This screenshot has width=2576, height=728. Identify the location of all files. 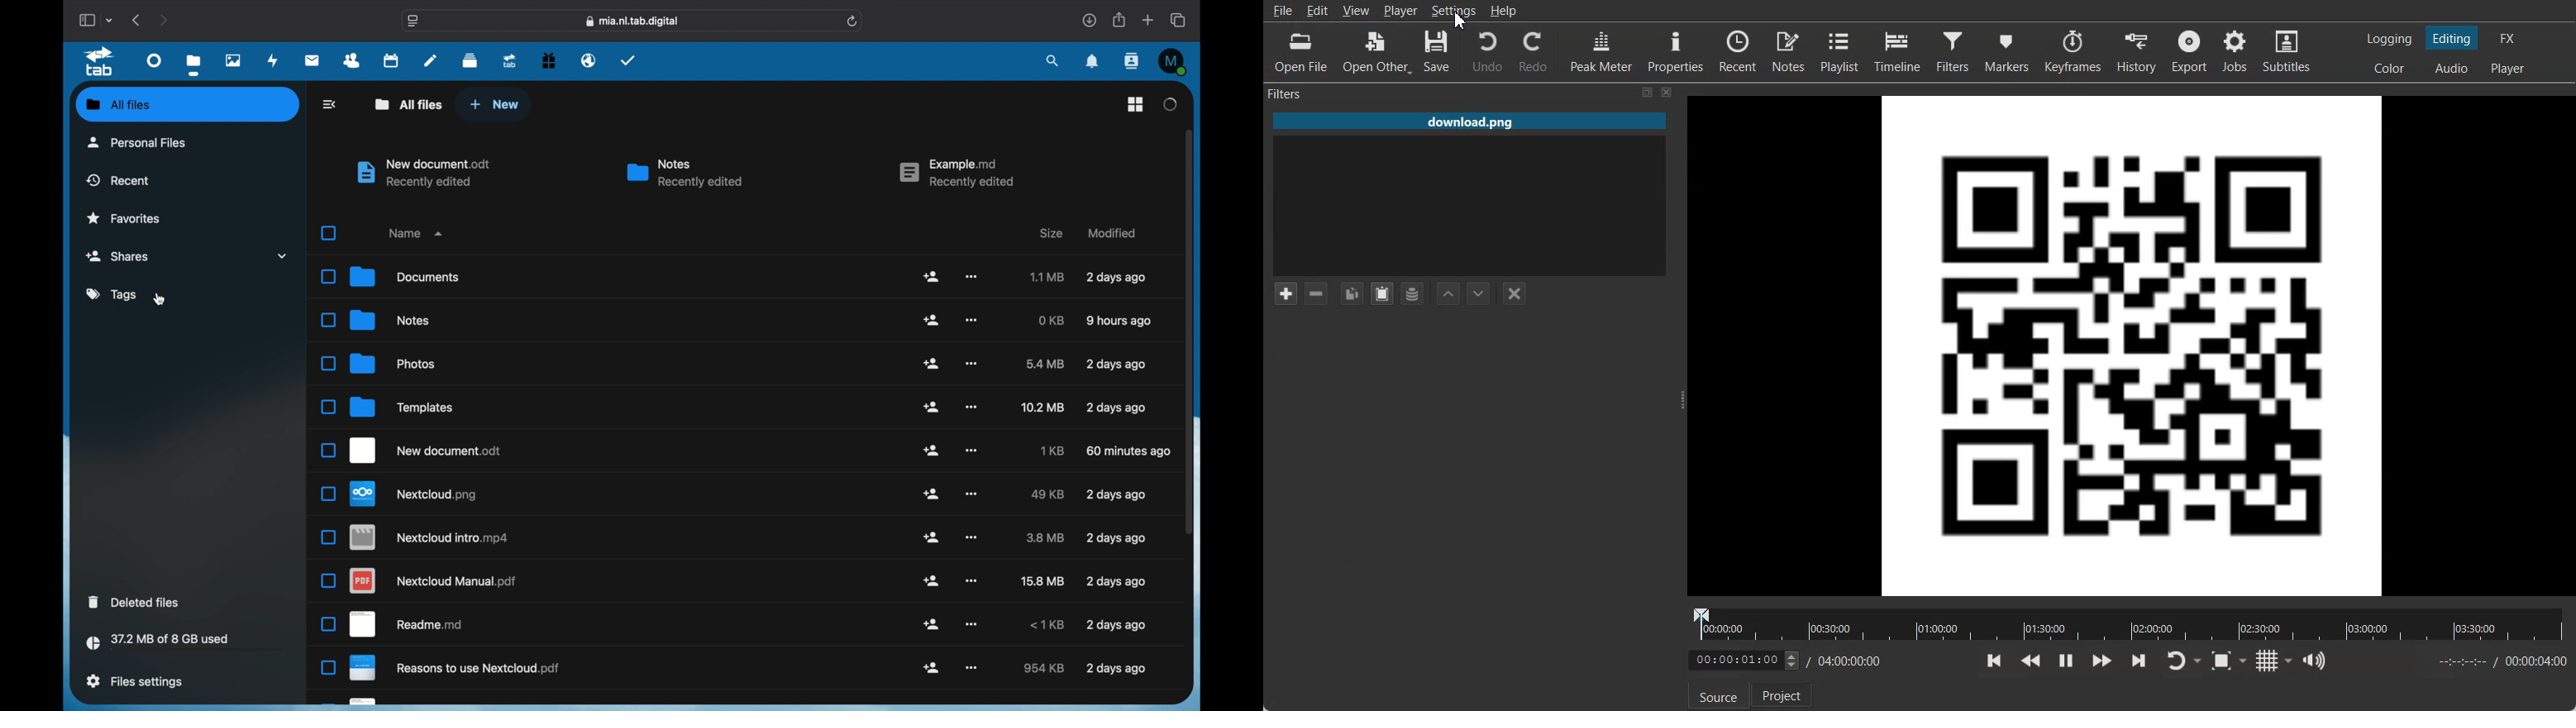
(119, 105).